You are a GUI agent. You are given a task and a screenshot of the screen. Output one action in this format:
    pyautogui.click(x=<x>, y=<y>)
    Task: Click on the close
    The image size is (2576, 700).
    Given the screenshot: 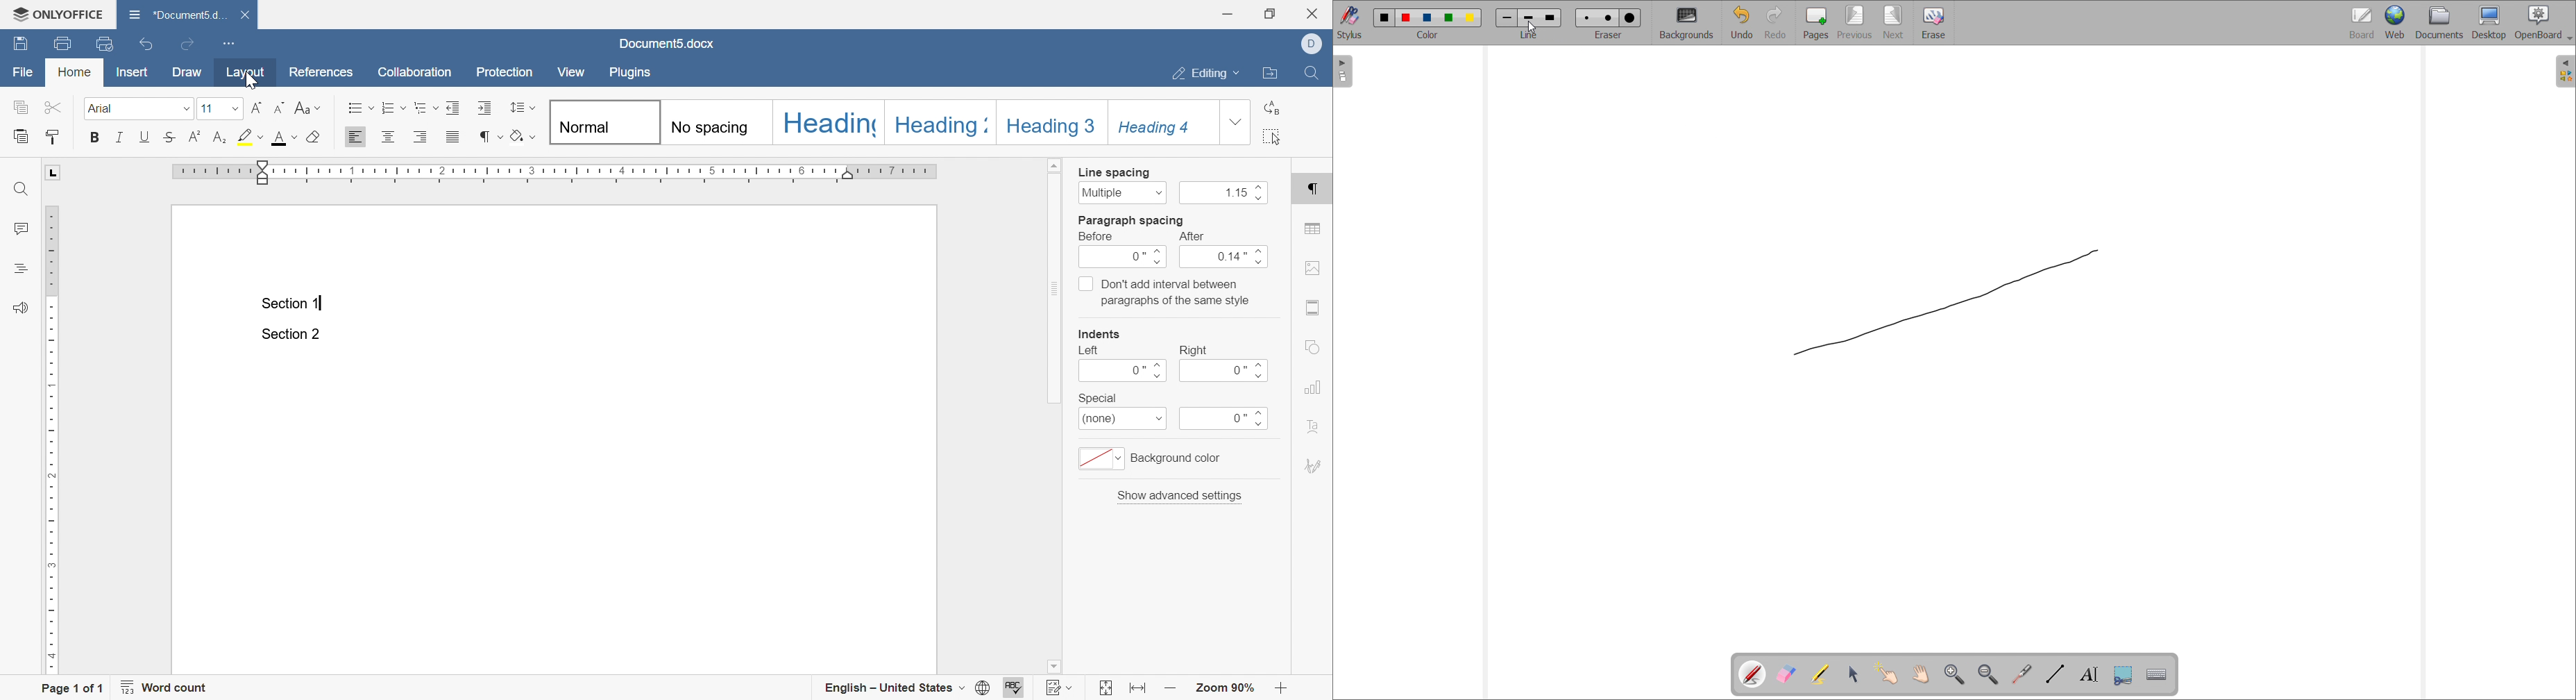 What is the action you would take?
    pyautogui.click(x=1315, y=13)
    